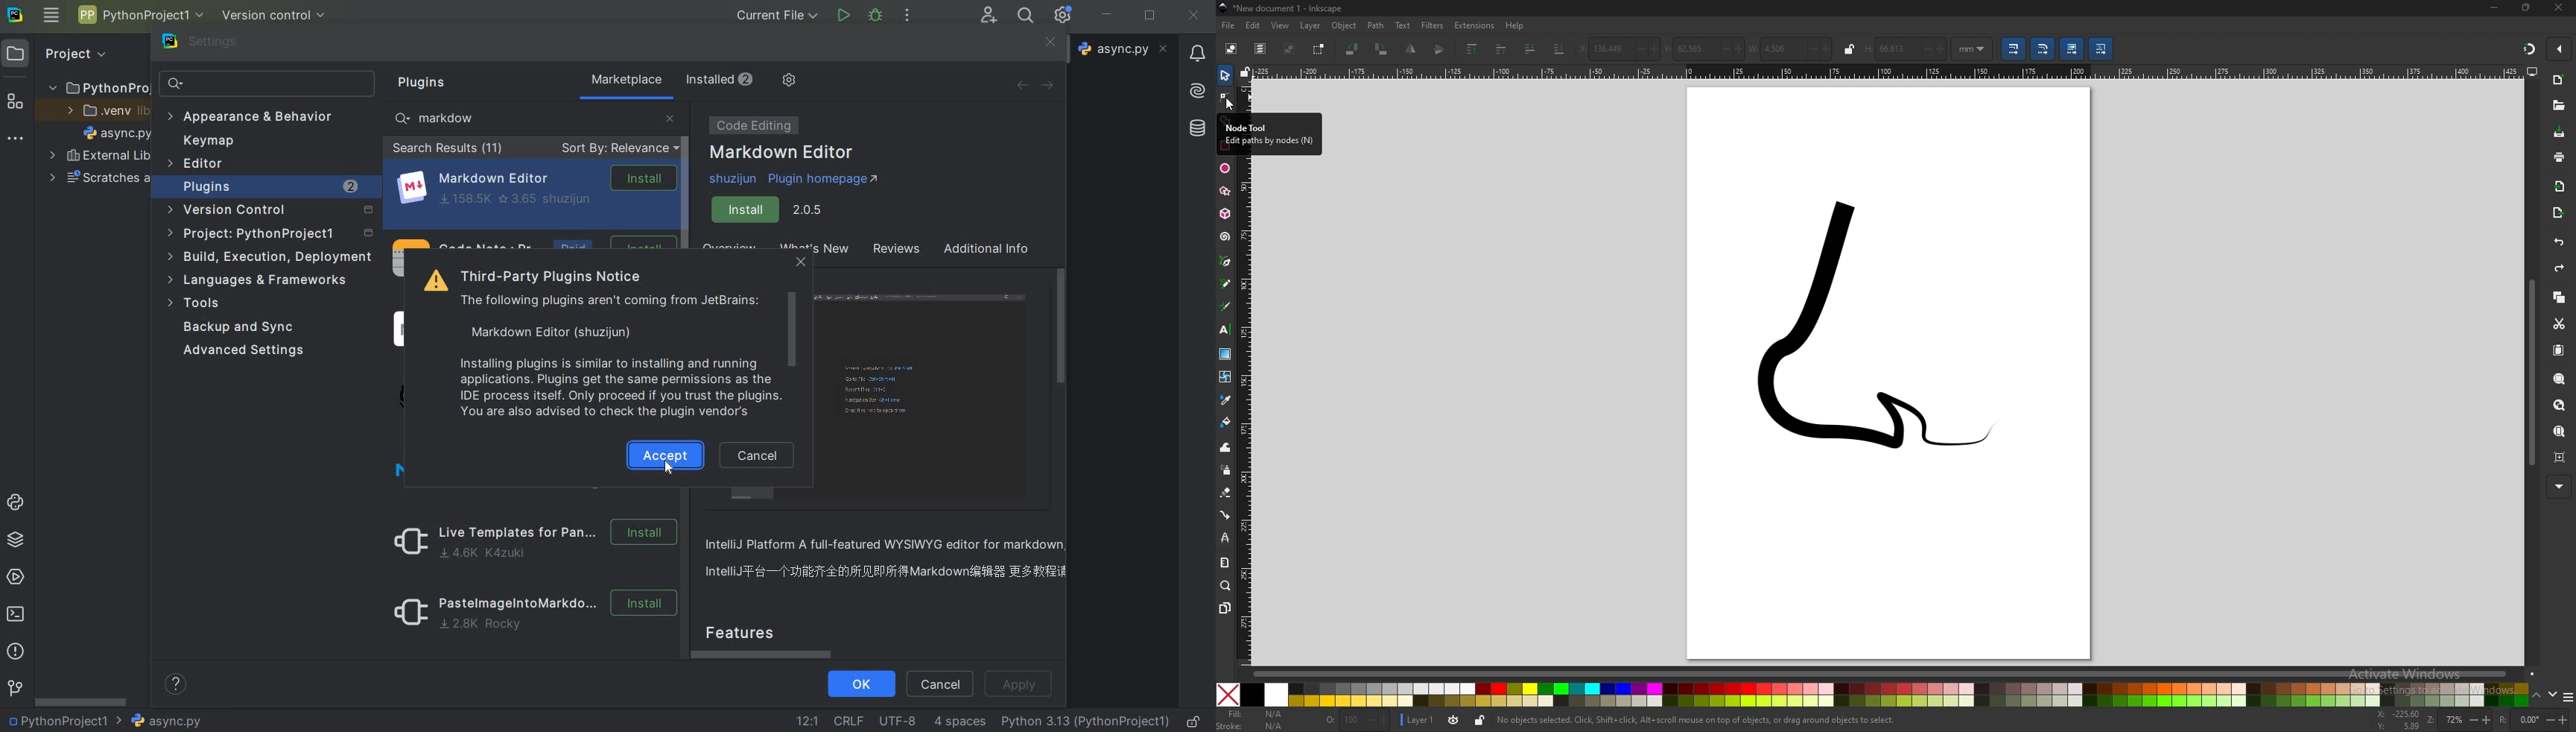 The height and width of the screenshot is (756, 2576). Describe the element at coordinates (1516, 26) in the screenshot. I see `help` at that location.